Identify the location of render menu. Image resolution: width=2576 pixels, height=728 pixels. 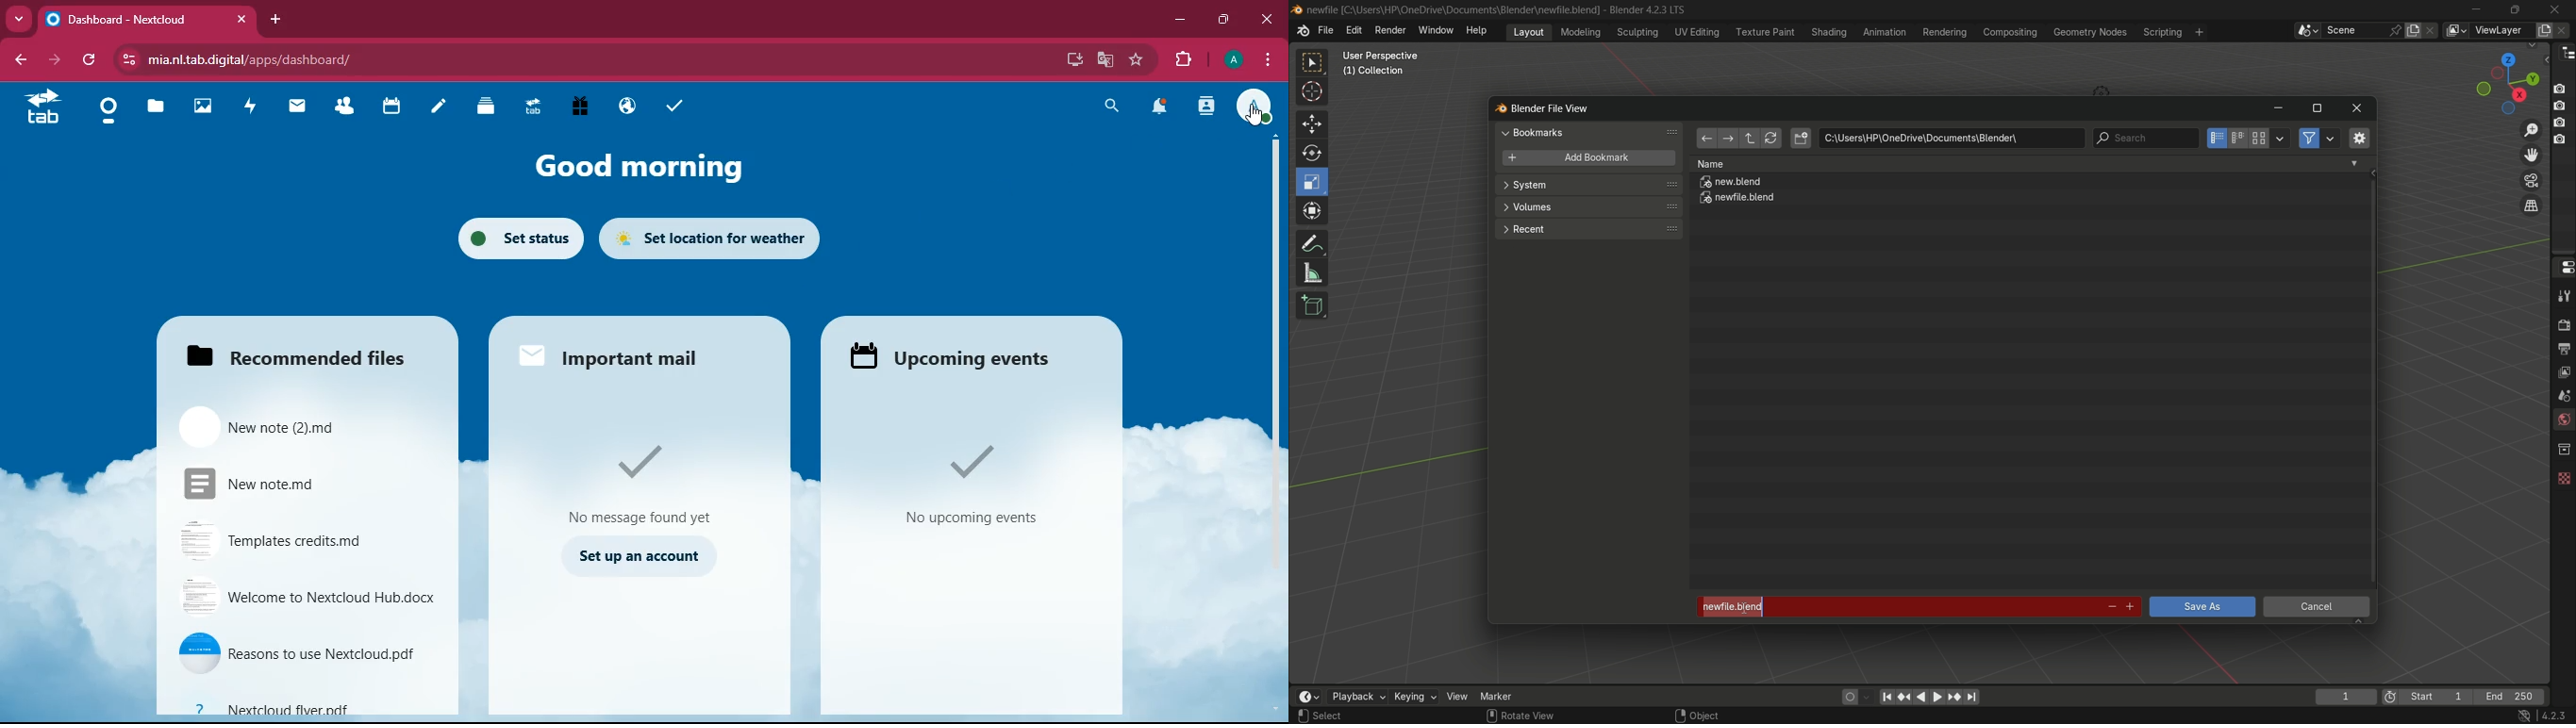
(1390, 29).